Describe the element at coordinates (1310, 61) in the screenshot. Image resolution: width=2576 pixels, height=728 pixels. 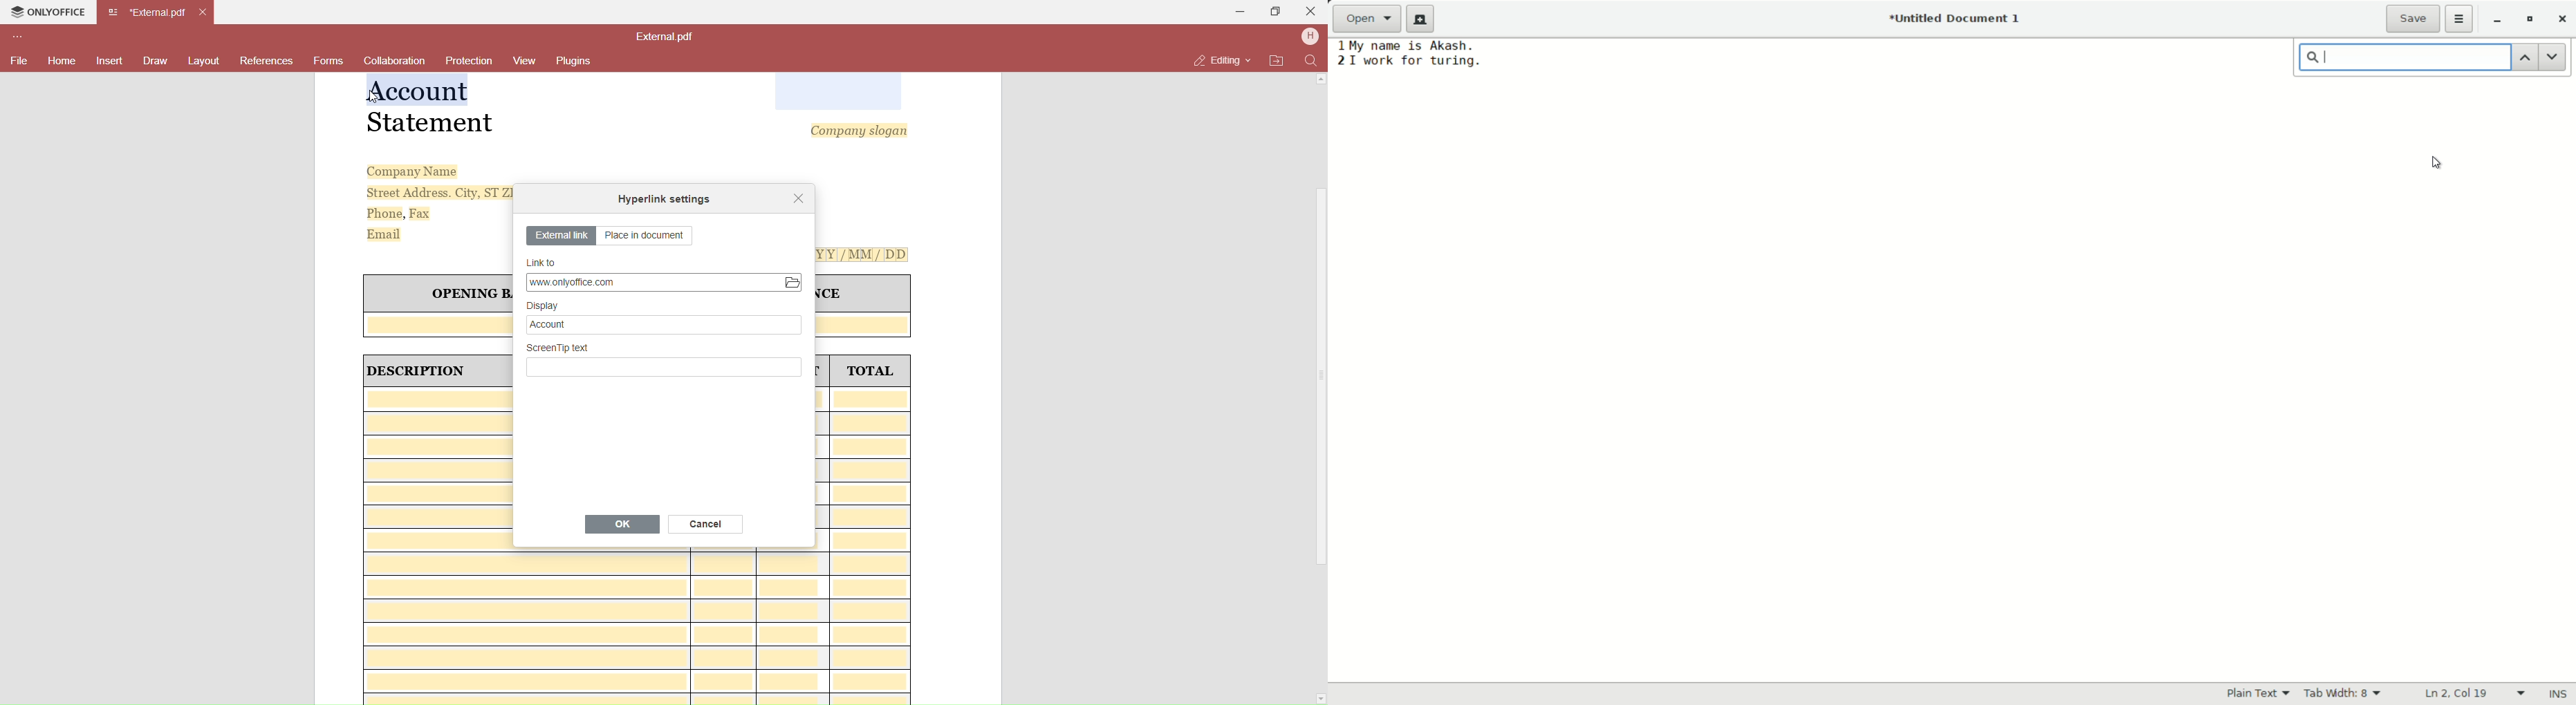
I see `Find` at that location.